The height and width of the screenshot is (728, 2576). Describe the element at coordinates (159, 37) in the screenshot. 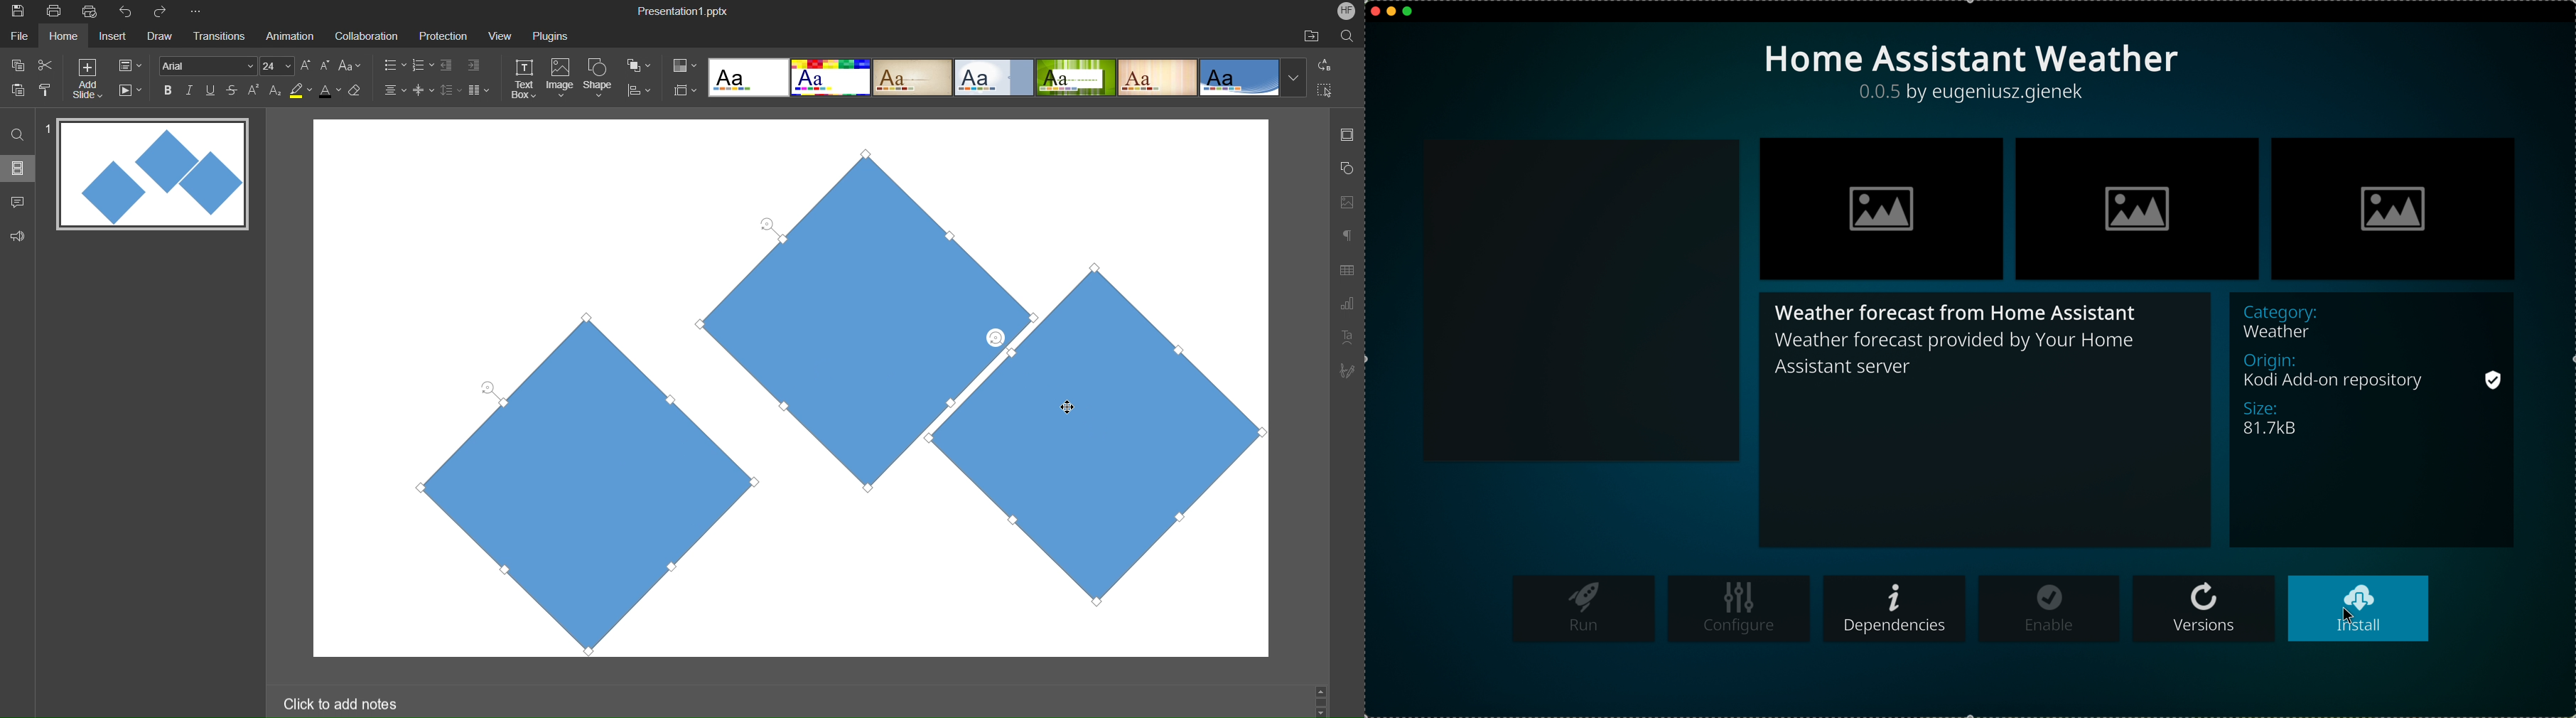

I see `Draw` at that location.